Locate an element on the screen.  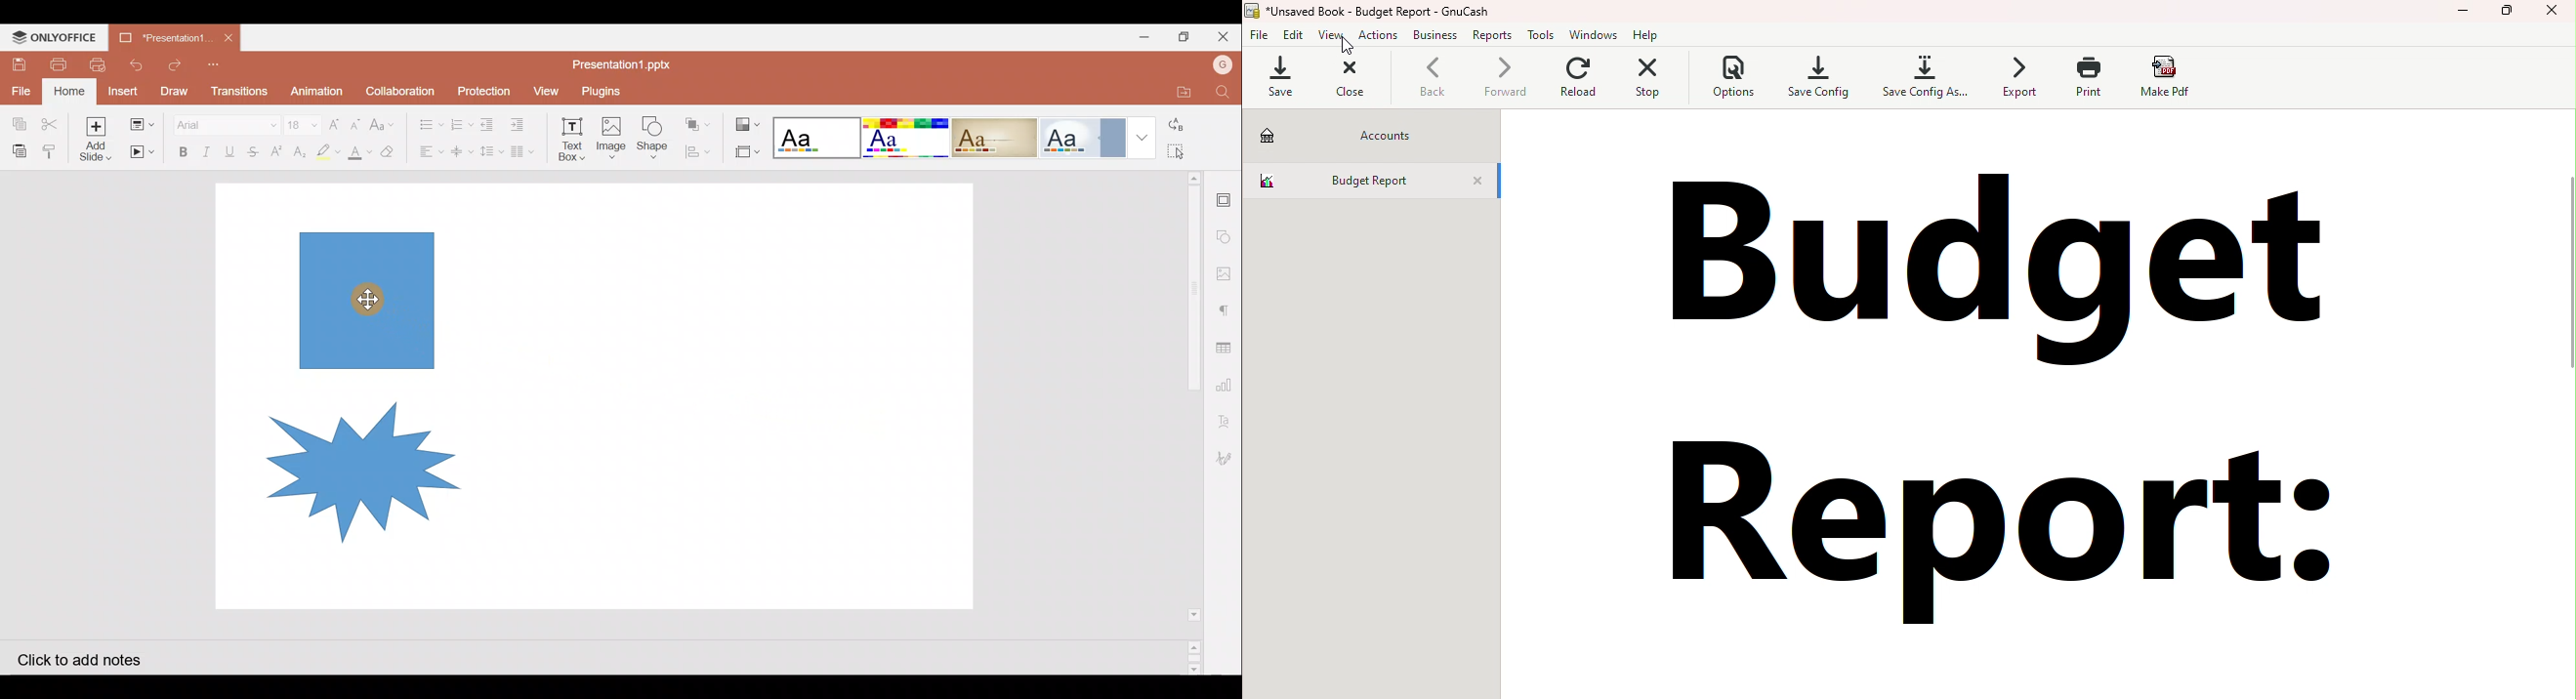
Replace is located at coordinates (1184, 125).